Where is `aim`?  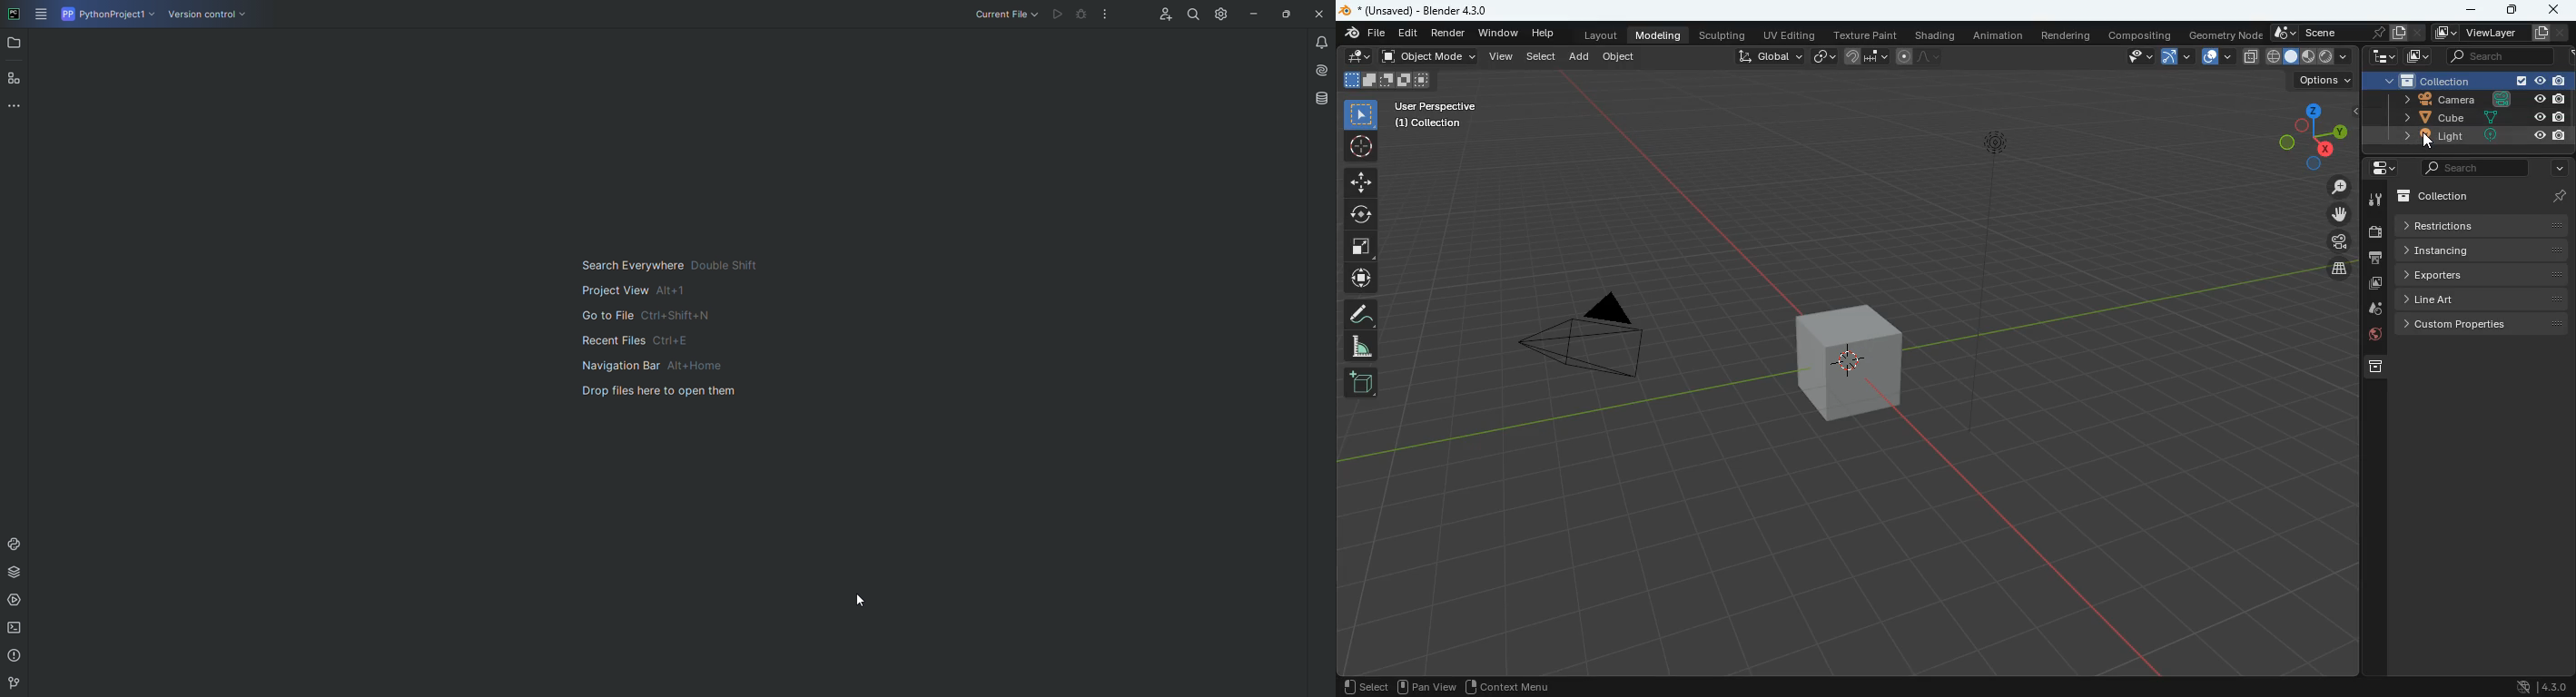 aim is located at coordinates (1362, 148).